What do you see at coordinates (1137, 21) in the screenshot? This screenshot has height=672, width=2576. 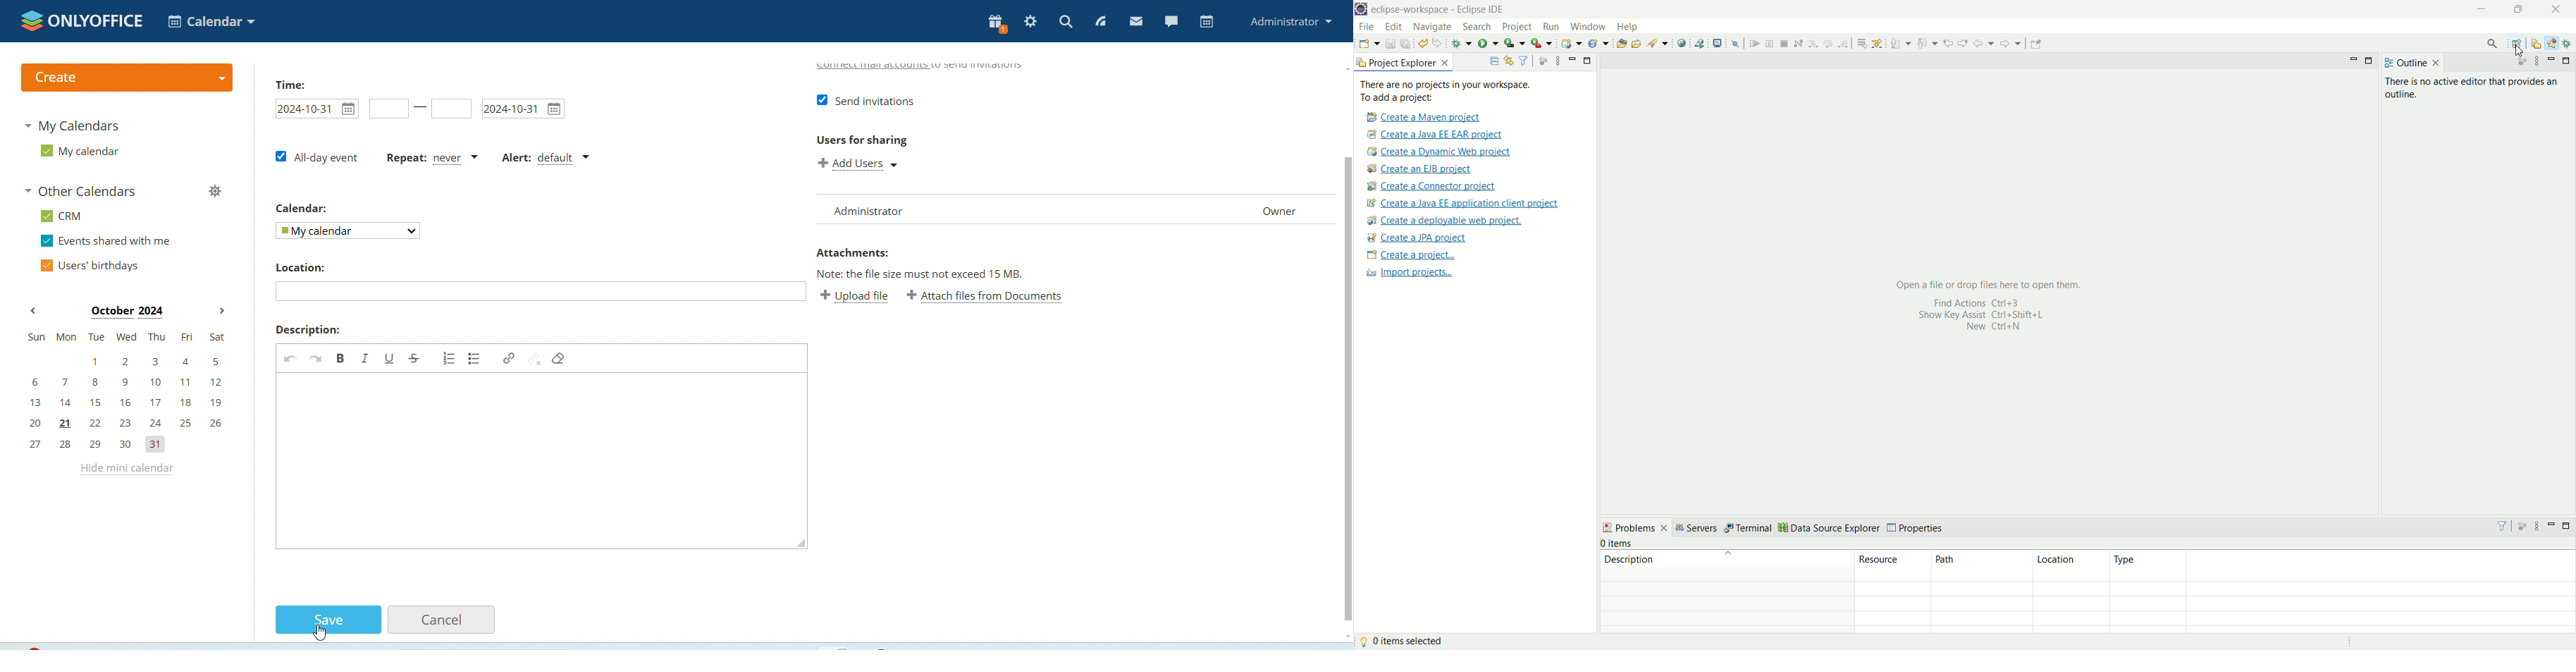 I see `mail` at bounding box center [1137, 21].